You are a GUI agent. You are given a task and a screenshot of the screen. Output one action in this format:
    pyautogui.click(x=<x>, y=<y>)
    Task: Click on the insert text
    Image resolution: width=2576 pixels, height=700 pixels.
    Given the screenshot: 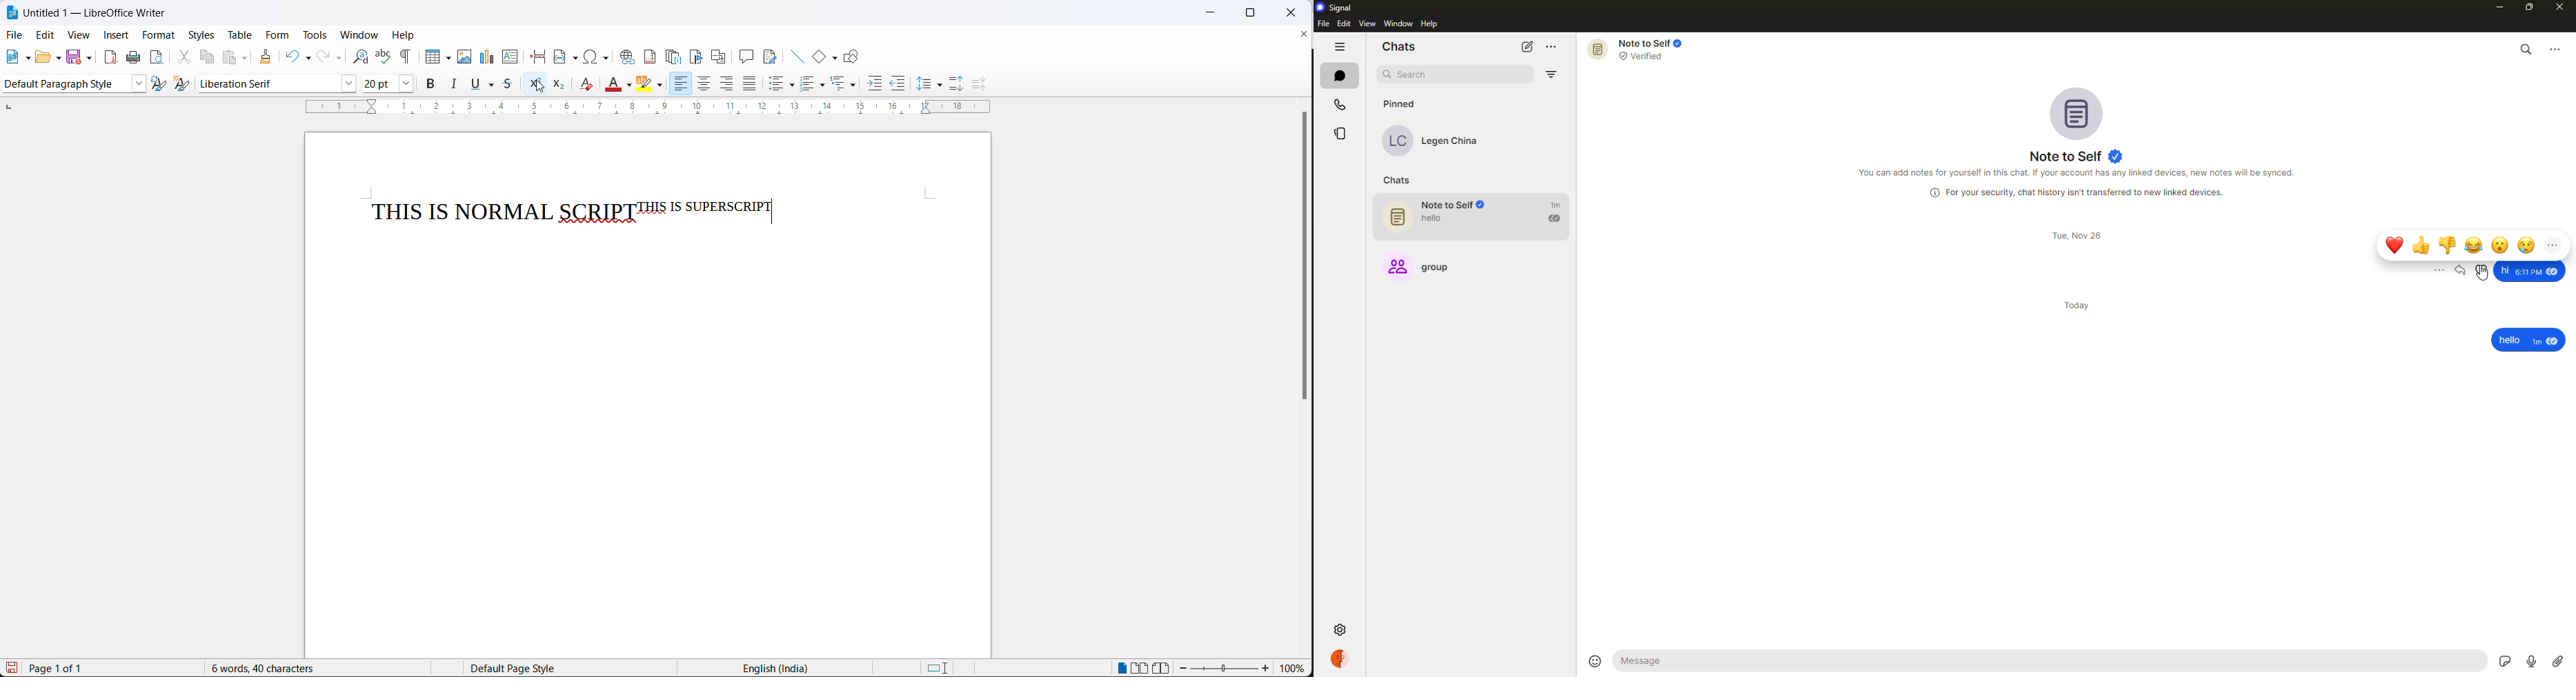 What is the action you would take?
    pyautogui.click(x=509, y=56)
    